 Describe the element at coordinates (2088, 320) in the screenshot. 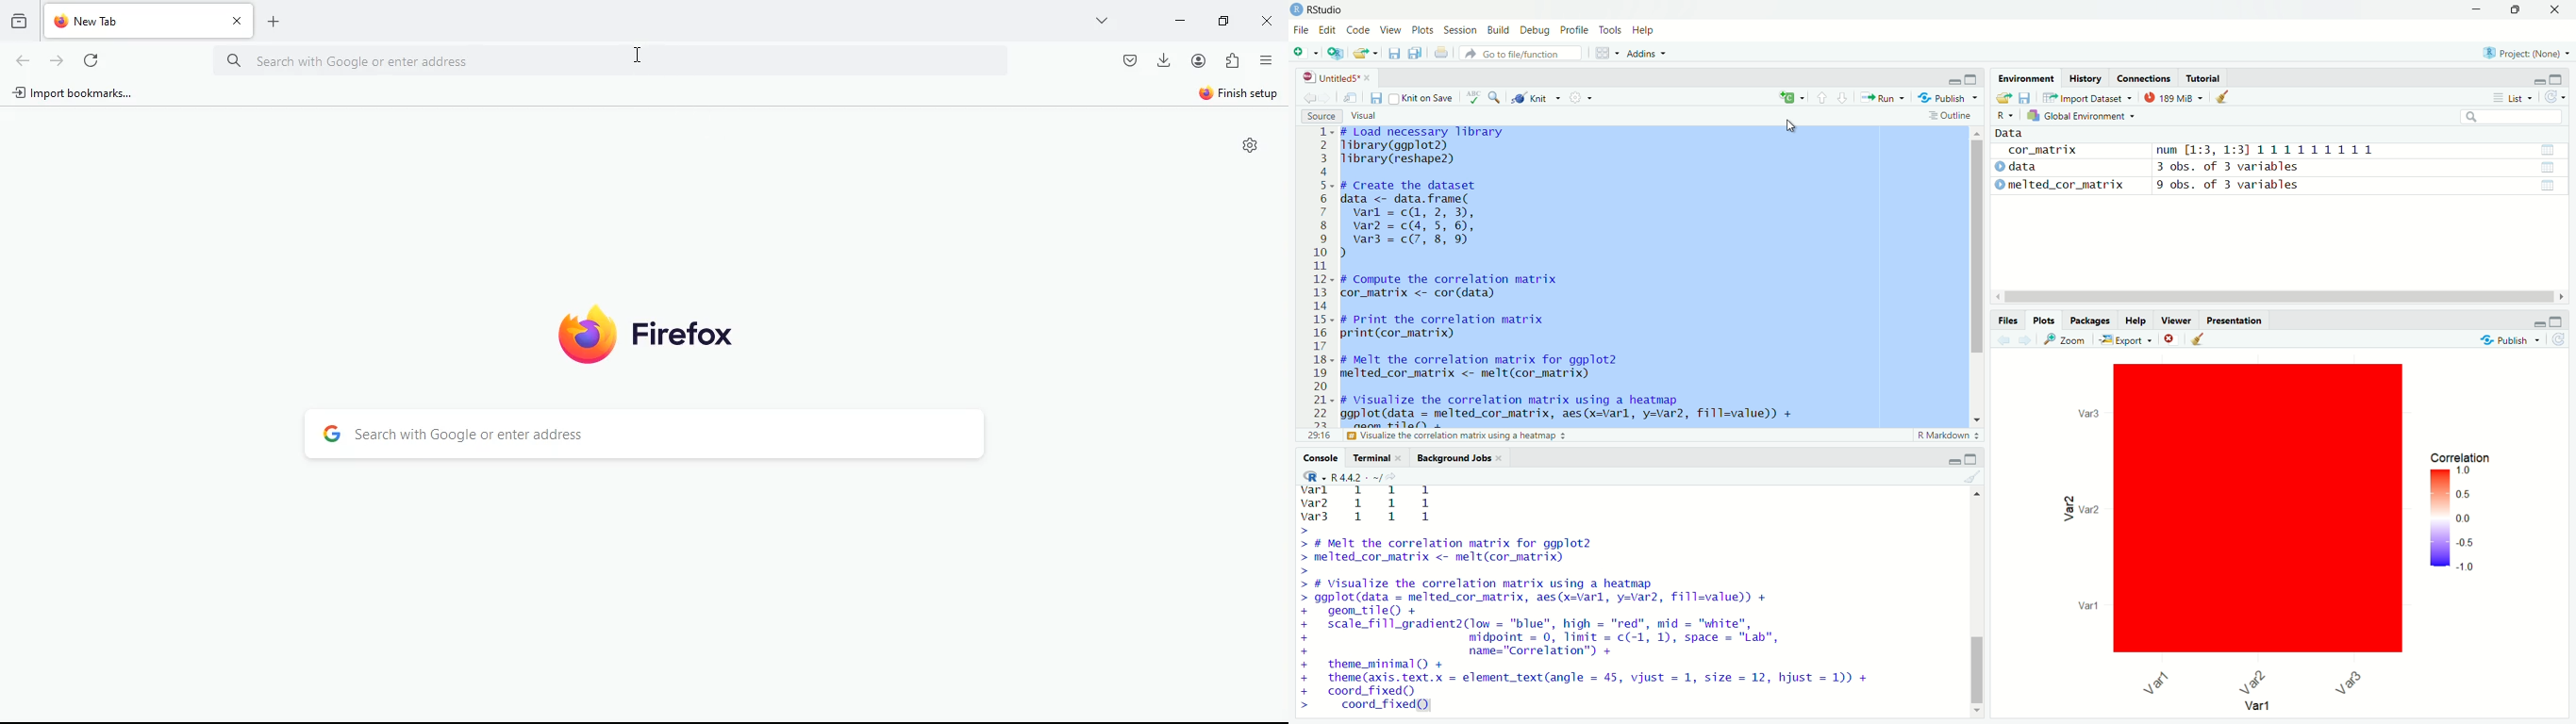

I see `packages` at that location.